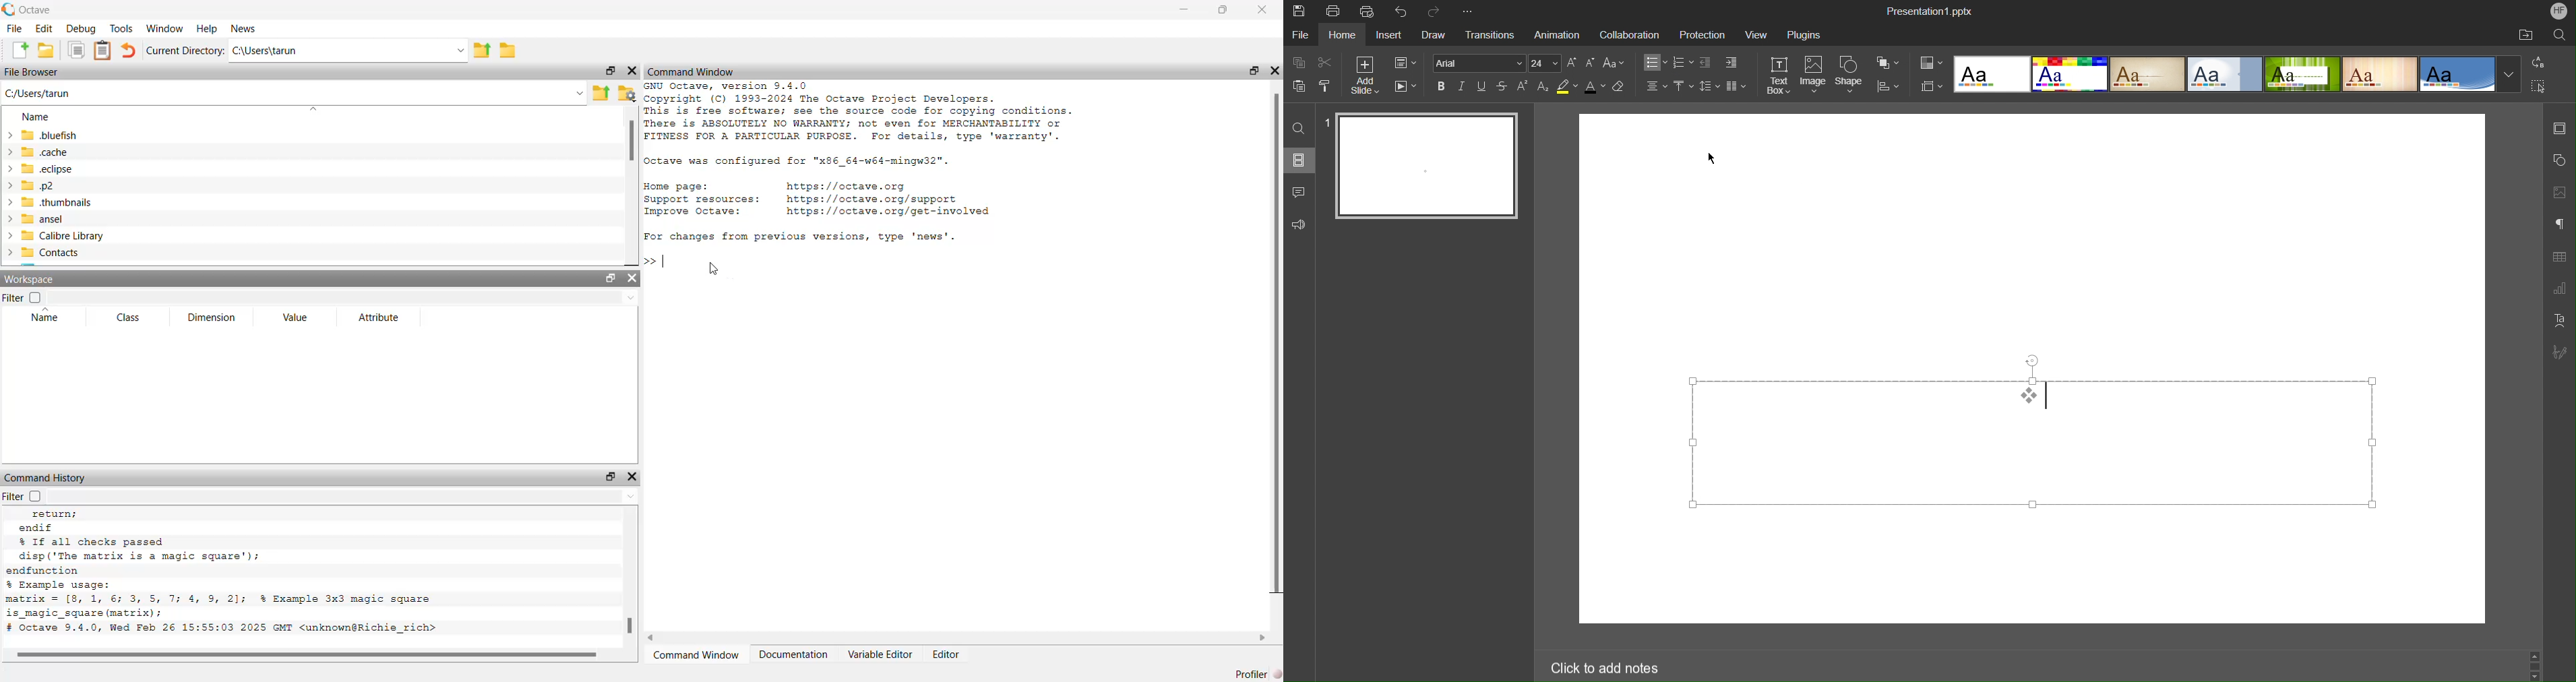 Image resolution: width=2576 pixels, height=700 pixels. Describe the element at coordinates (2534, 677) in the screenshot. I see `scroll down` at that location.